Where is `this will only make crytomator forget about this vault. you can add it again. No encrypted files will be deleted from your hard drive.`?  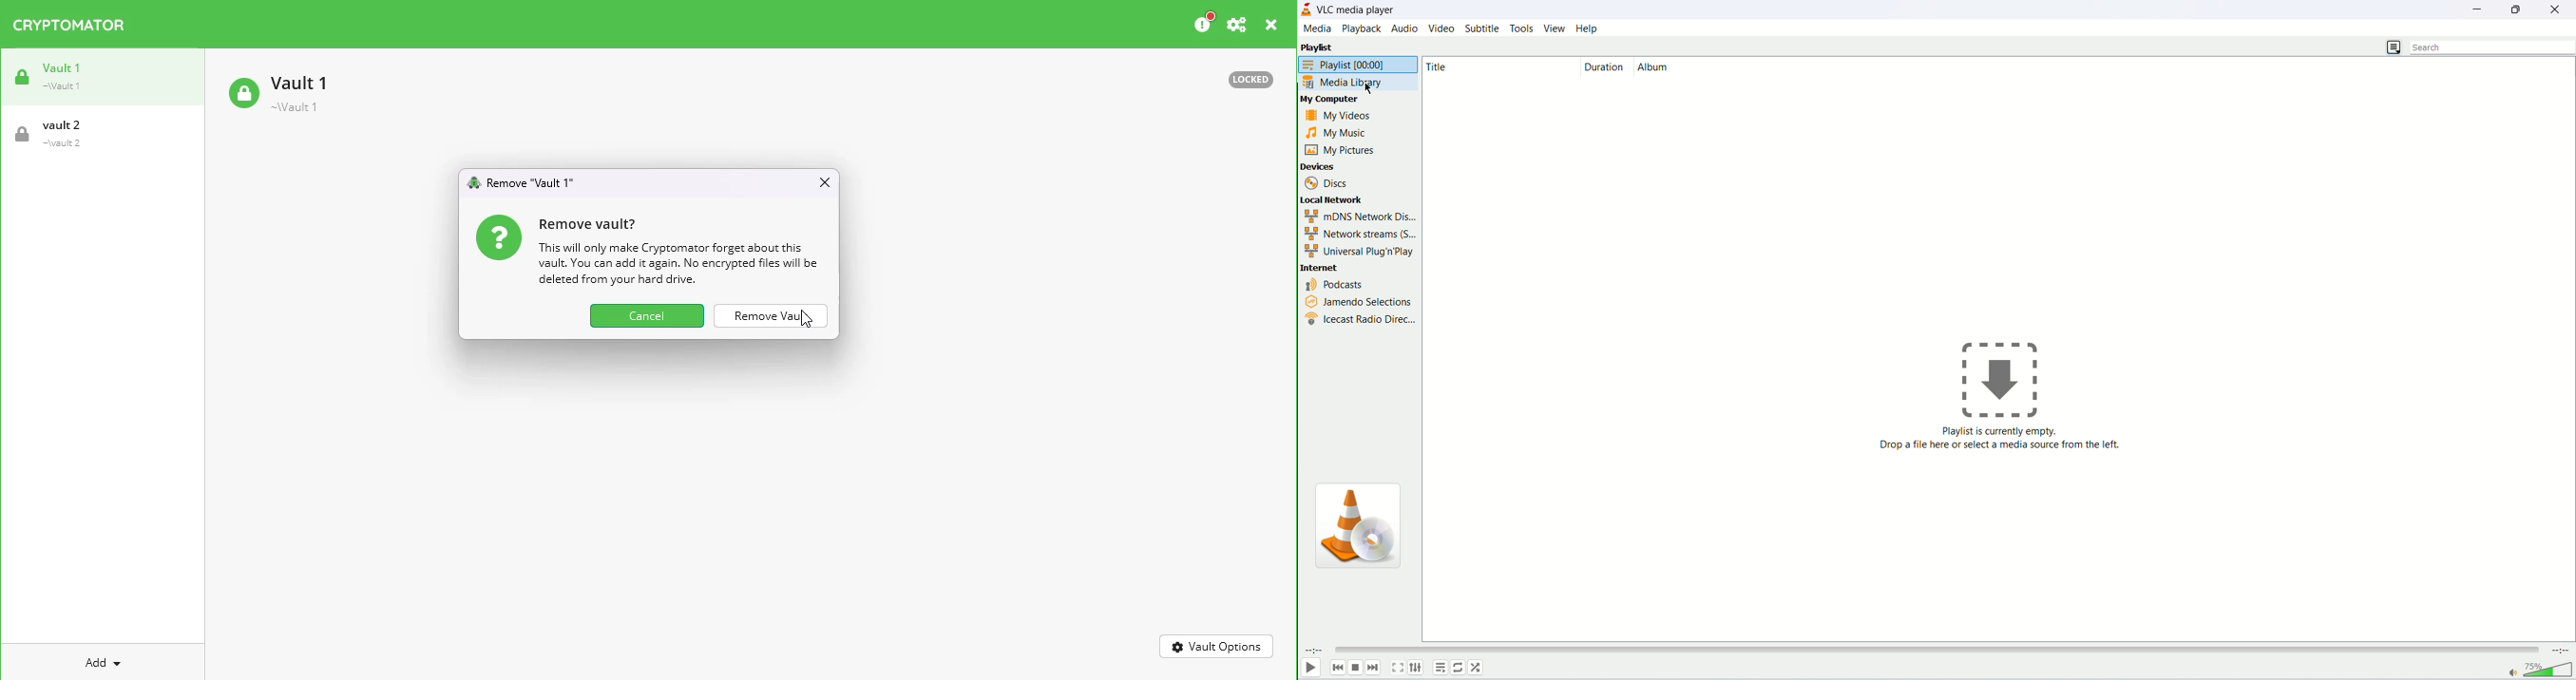 this will only make crytomator forget about this vault. you can add it again. No encrypted files will be deleted from your hard drive. is located at coordinates (678, 264).